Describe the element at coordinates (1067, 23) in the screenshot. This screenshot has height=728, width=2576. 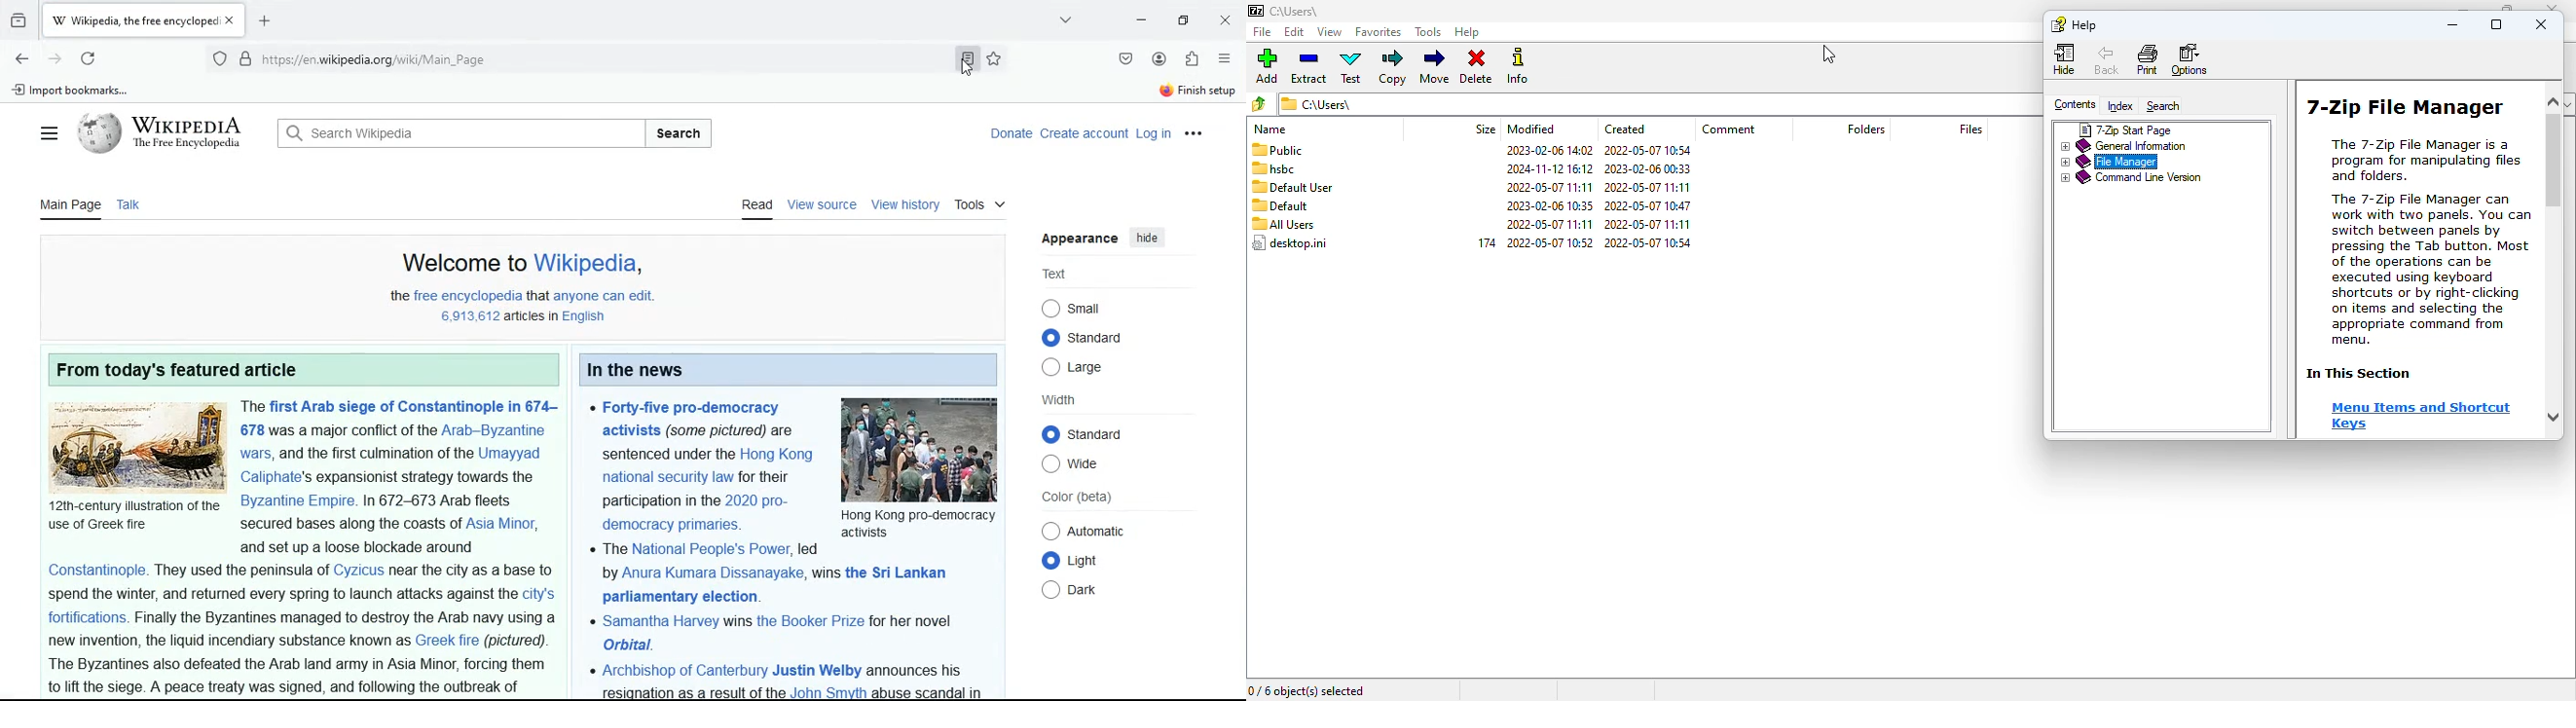
I see `view` at that location.